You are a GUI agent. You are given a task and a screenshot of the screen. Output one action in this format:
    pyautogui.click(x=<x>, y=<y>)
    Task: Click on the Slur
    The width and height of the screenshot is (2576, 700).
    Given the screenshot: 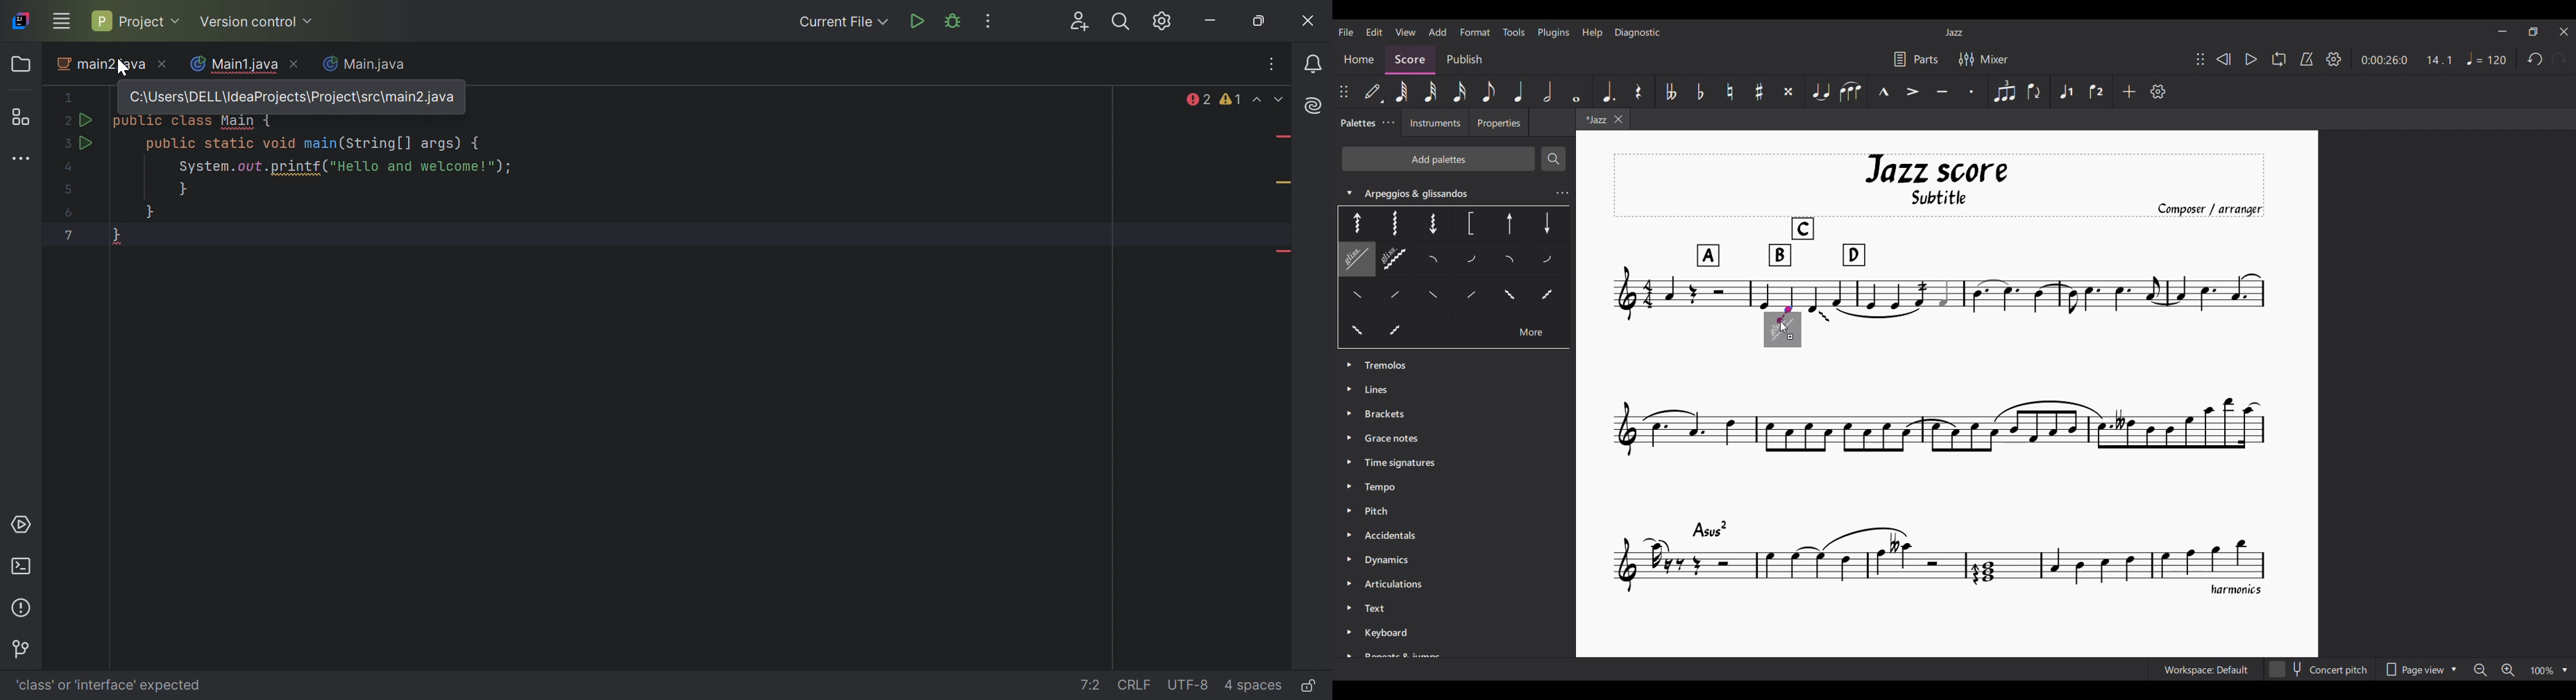 What is the action you would take?
    pyautogui.click(x=1850, y=91)
    